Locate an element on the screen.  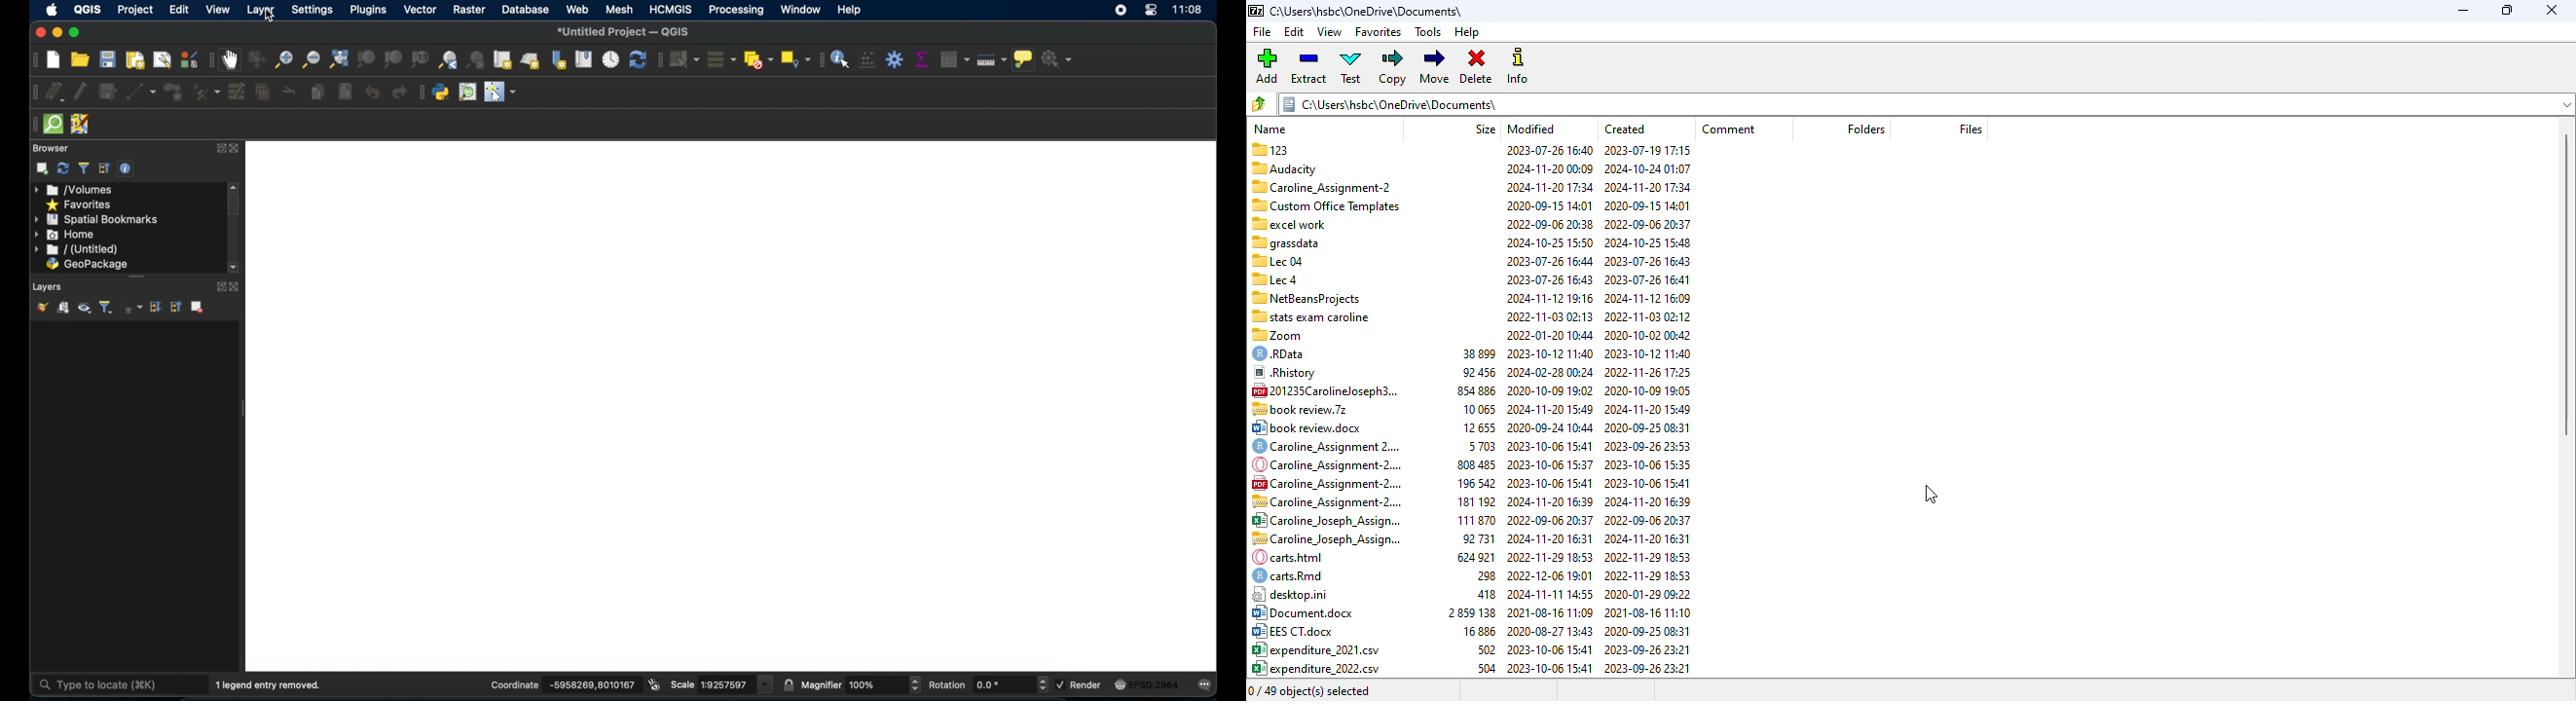
paste features is located at coordinates (344, 90).